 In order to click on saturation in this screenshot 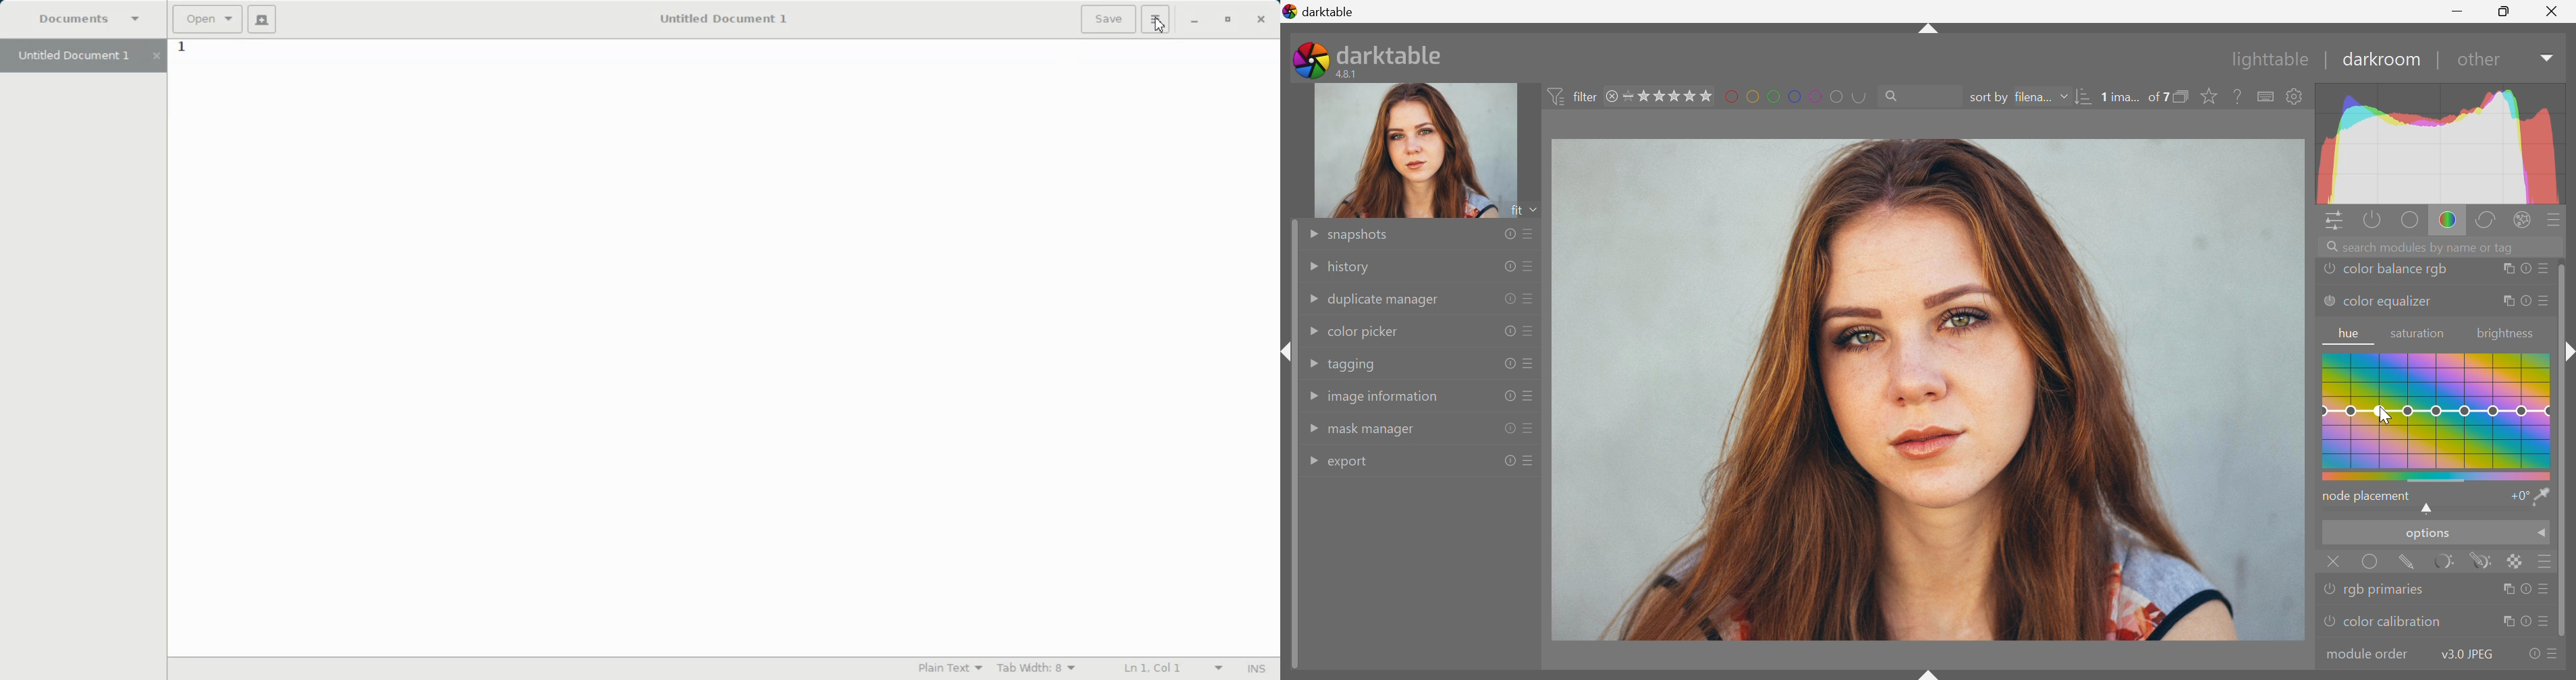, I will do `click(2420, 334)`.